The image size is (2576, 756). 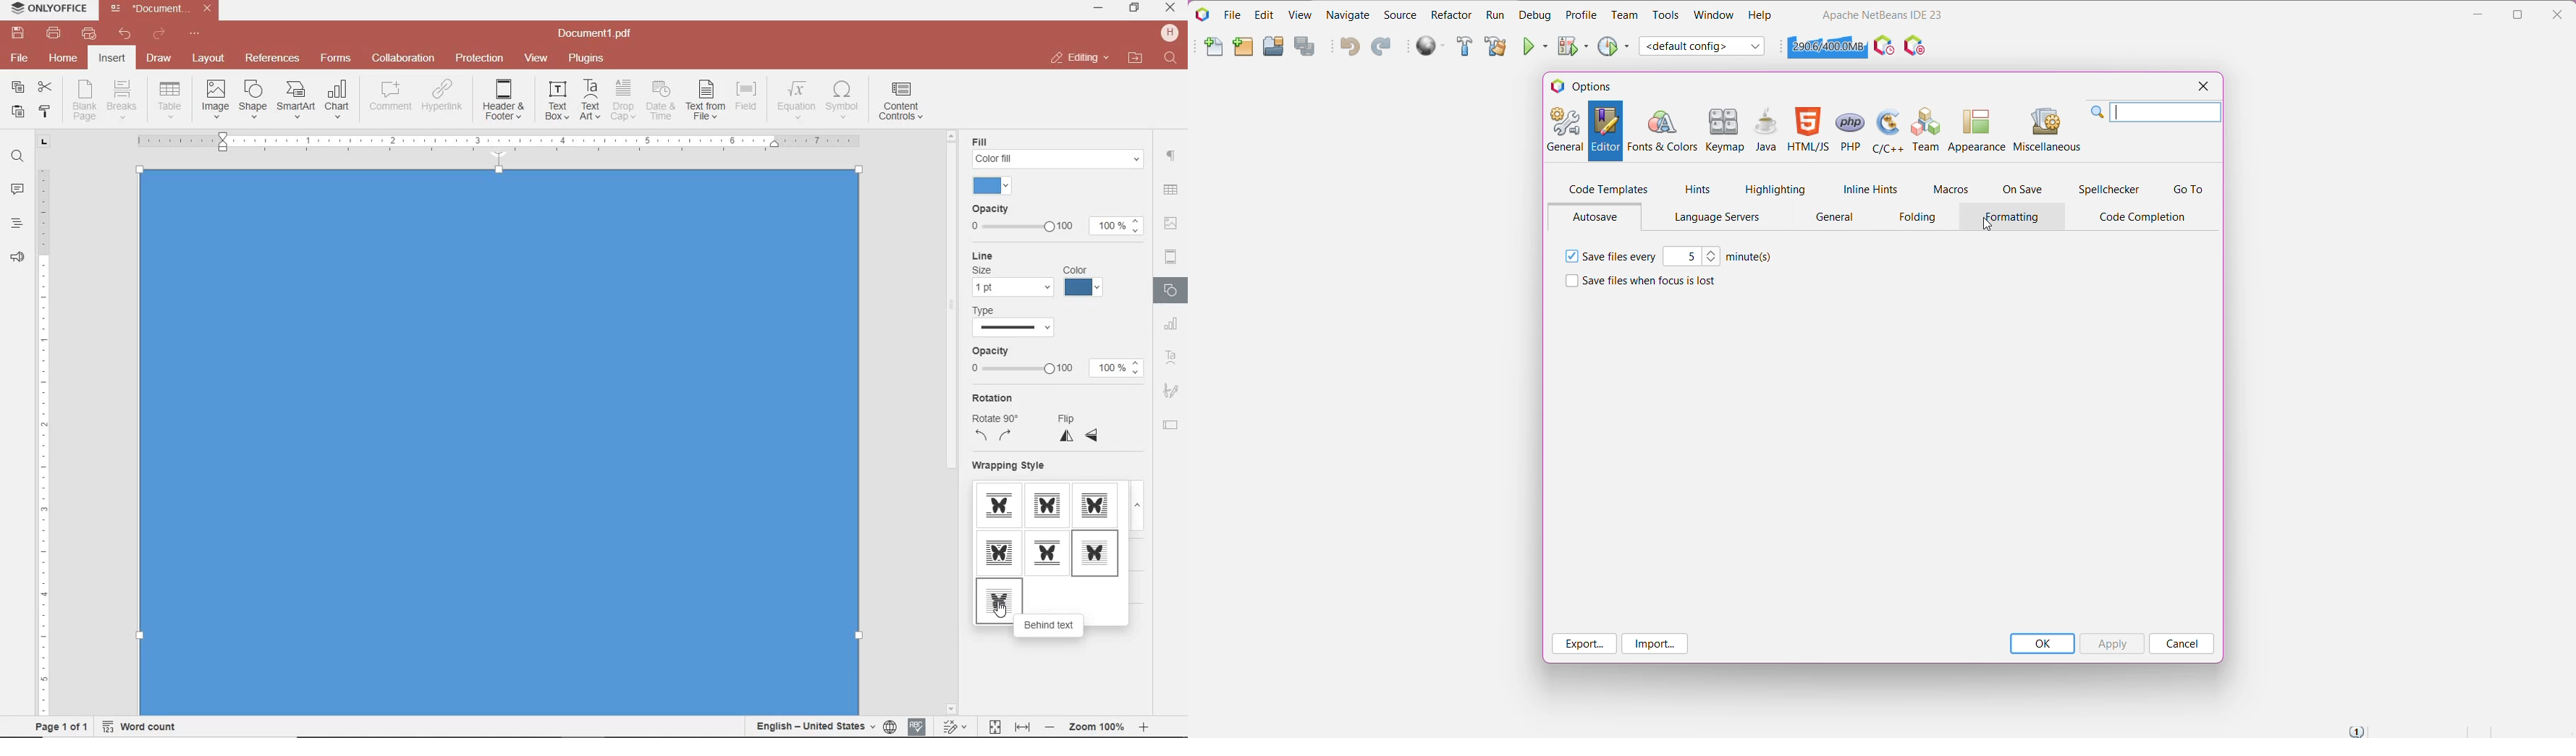 I want to click on ADD HYPERLINK, so click(x=443, y=98).